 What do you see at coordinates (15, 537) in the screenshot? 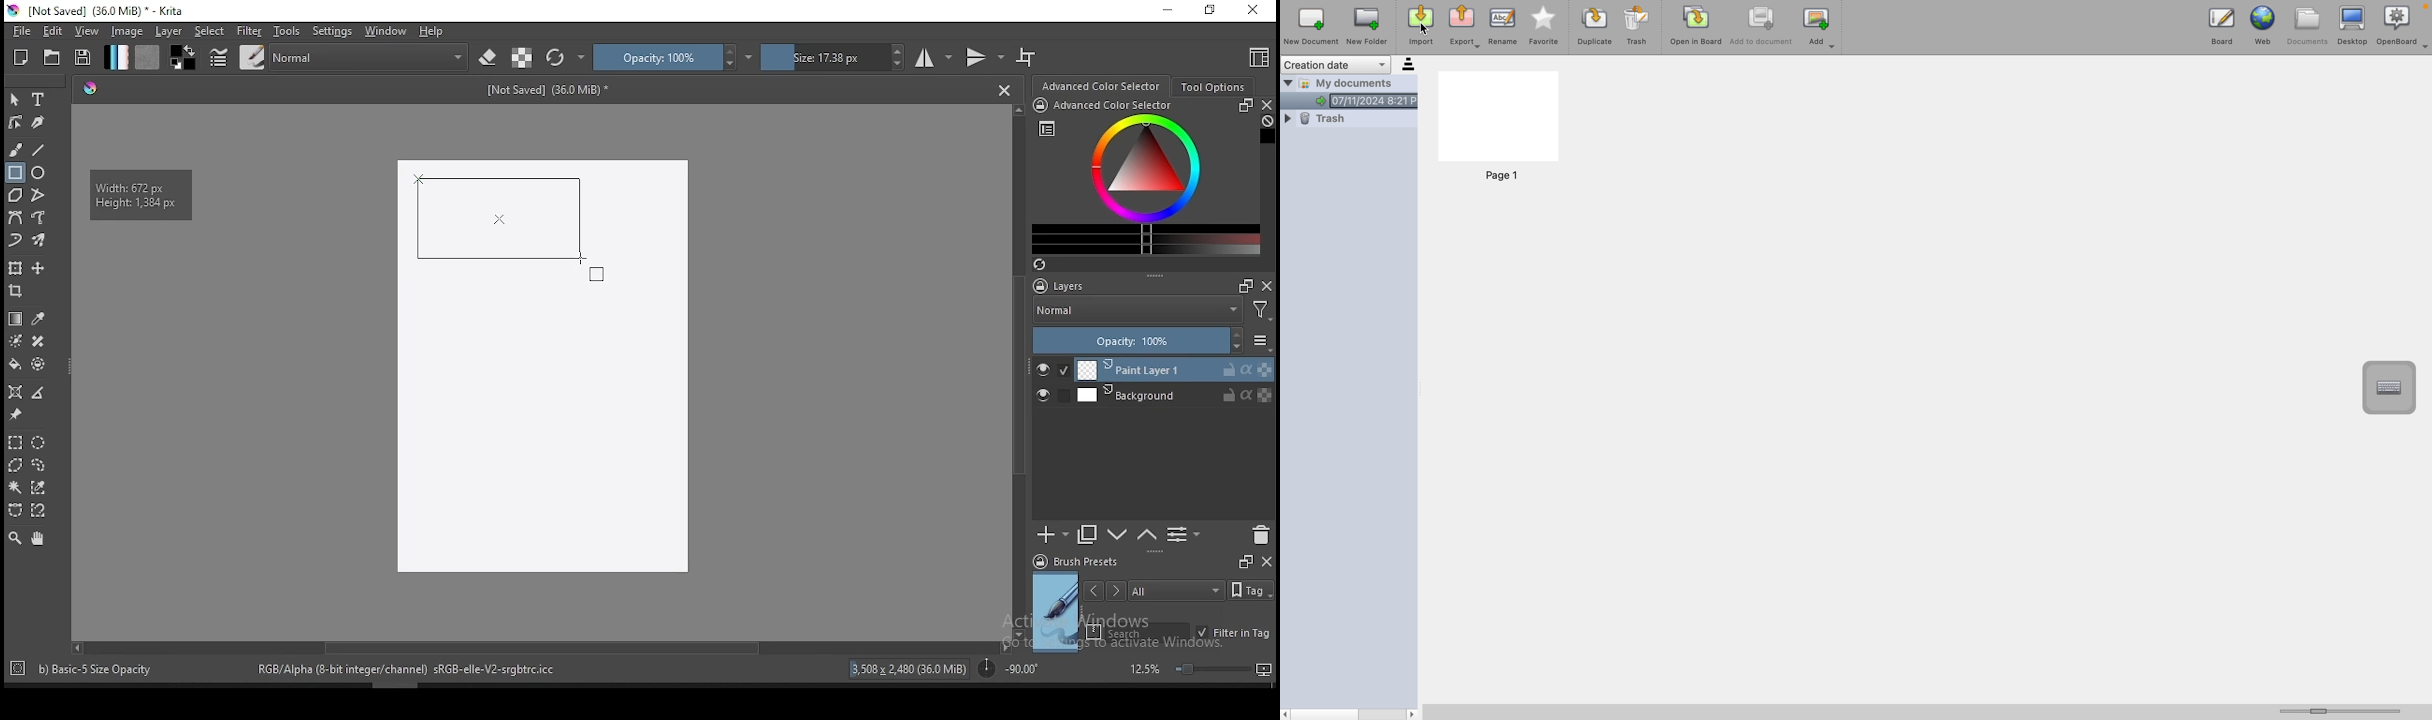
I see `zoom tool` at bounding box center [15, 537].